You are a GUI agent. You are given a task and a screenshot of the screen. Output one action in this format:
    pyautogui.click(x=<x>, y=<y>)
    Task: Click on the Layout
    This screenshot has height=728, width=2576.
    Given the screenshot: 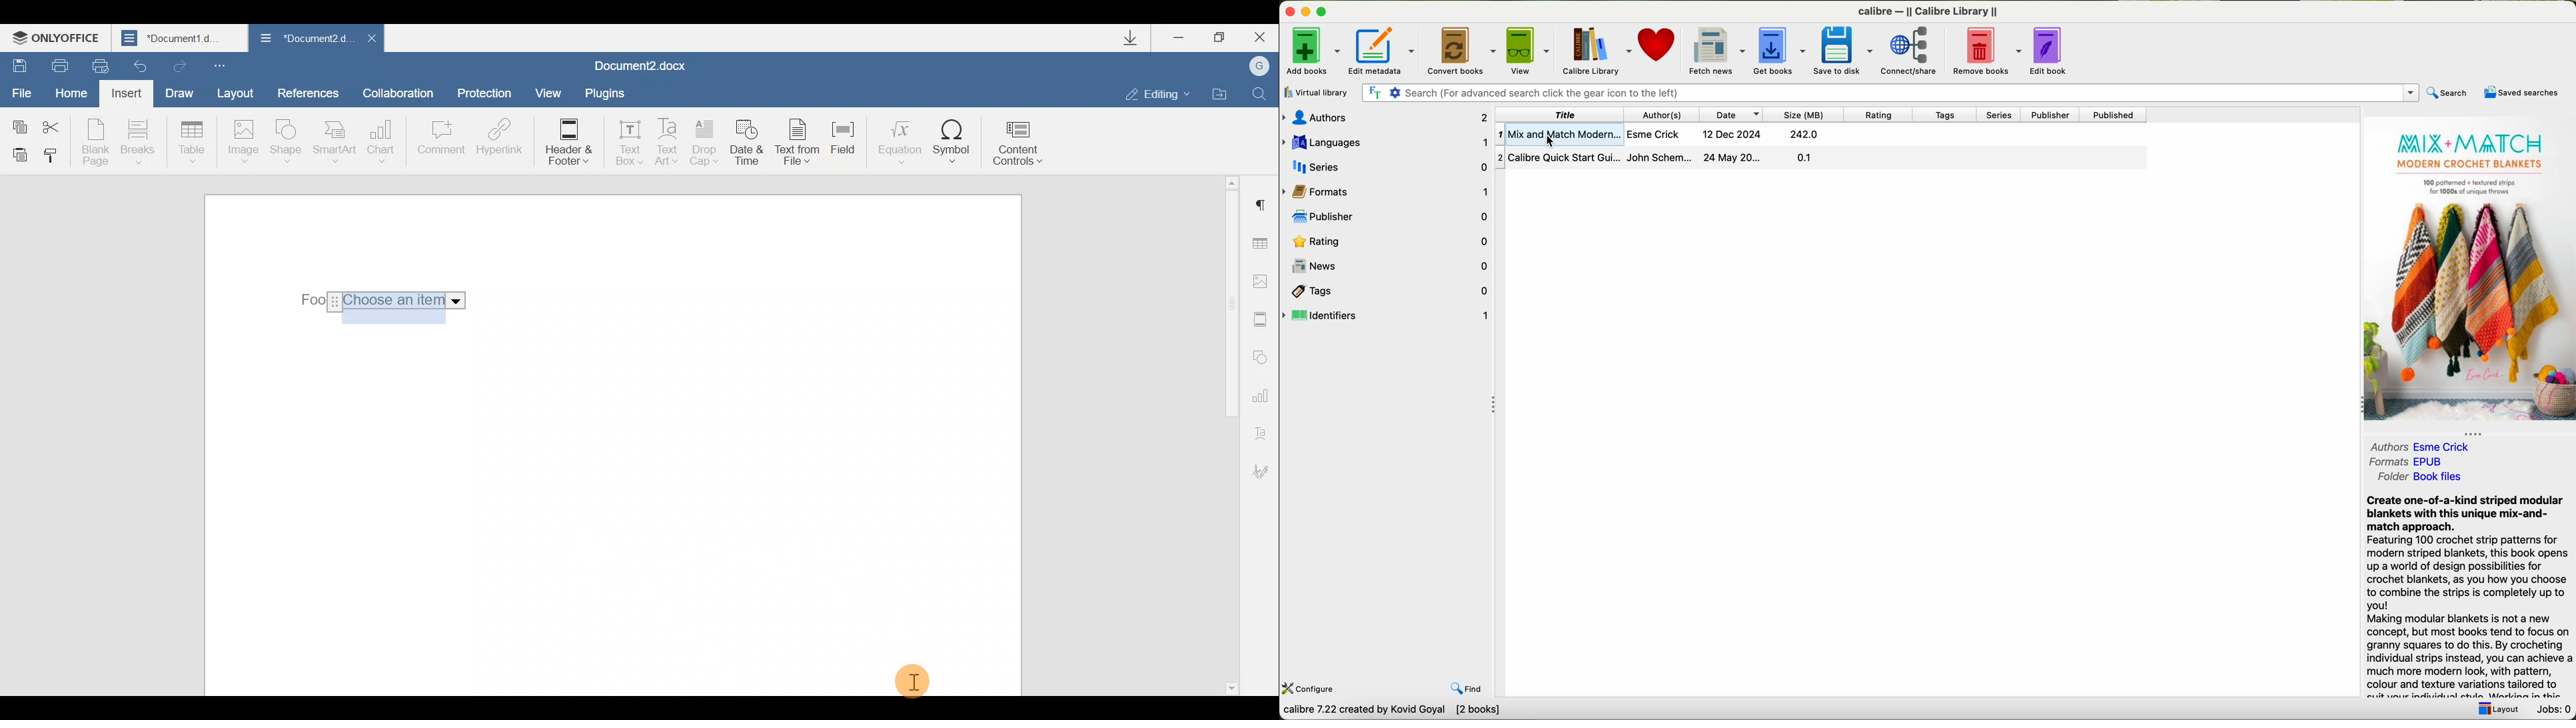 What is the action you would take?
    pyautogui.click(x=235, y=93)
    